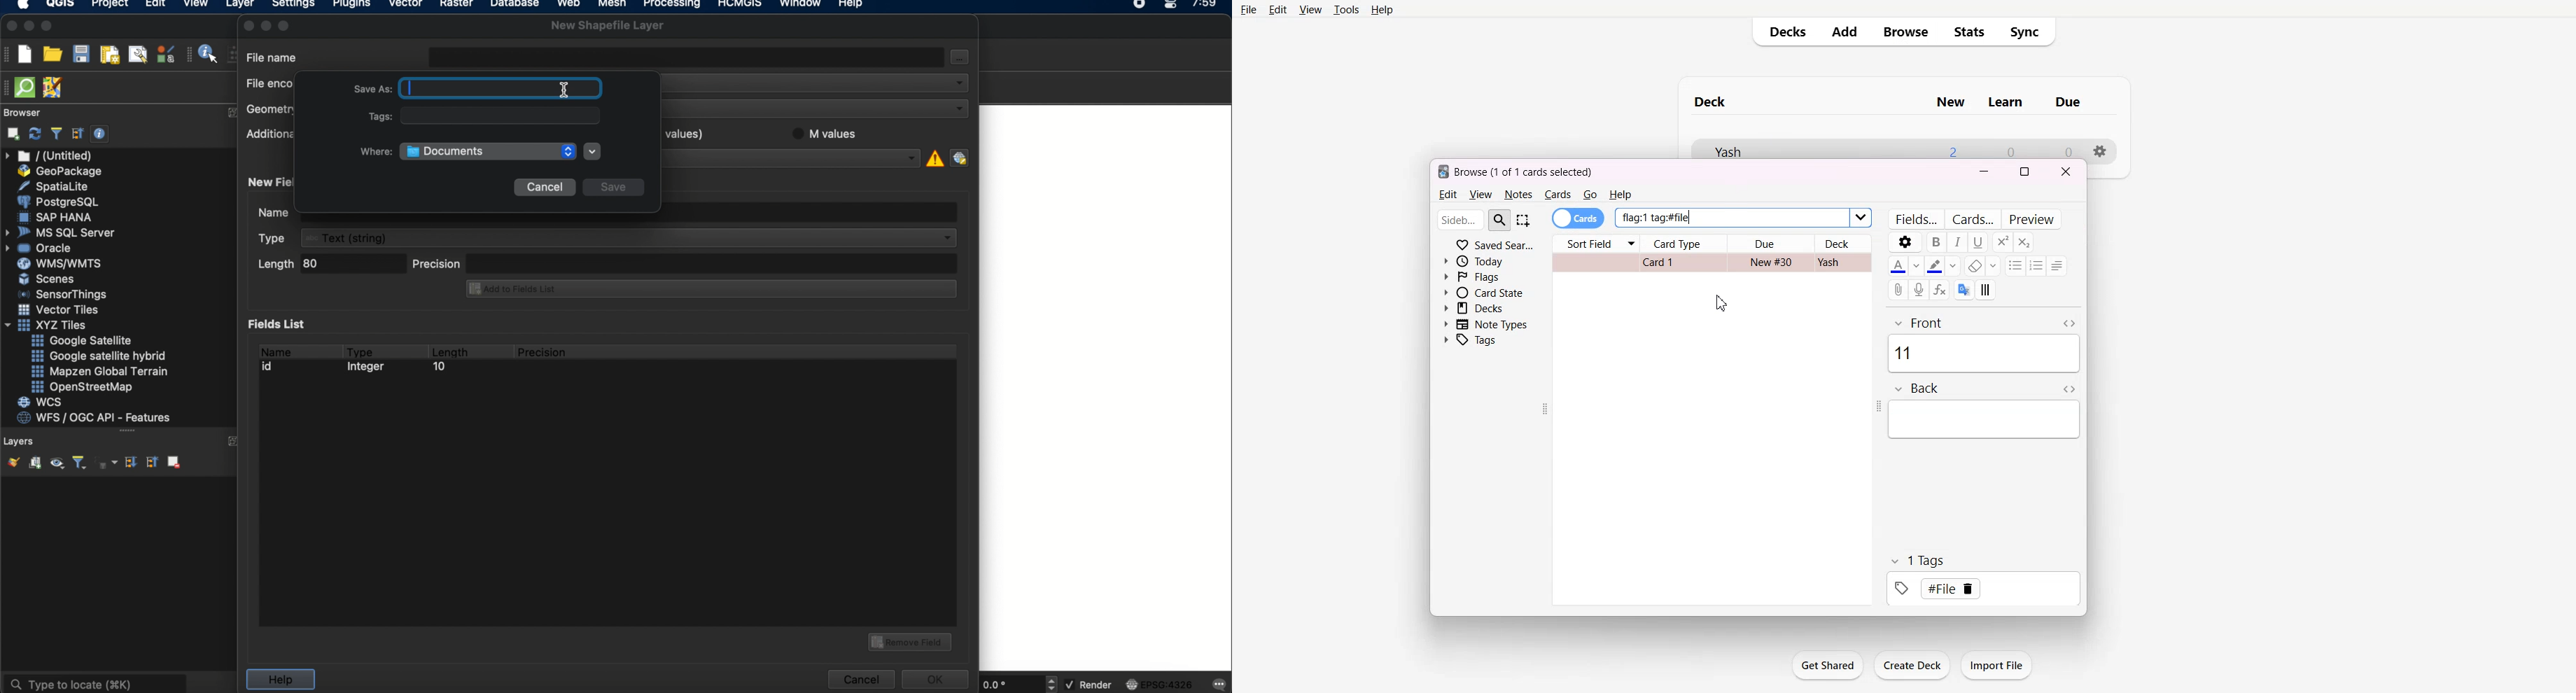 This screenshot has height=700, width=2576. What do you see at coordinates (2012, 101) in the screenshot?
I see `Learn` at bounding box center [2012, 101].